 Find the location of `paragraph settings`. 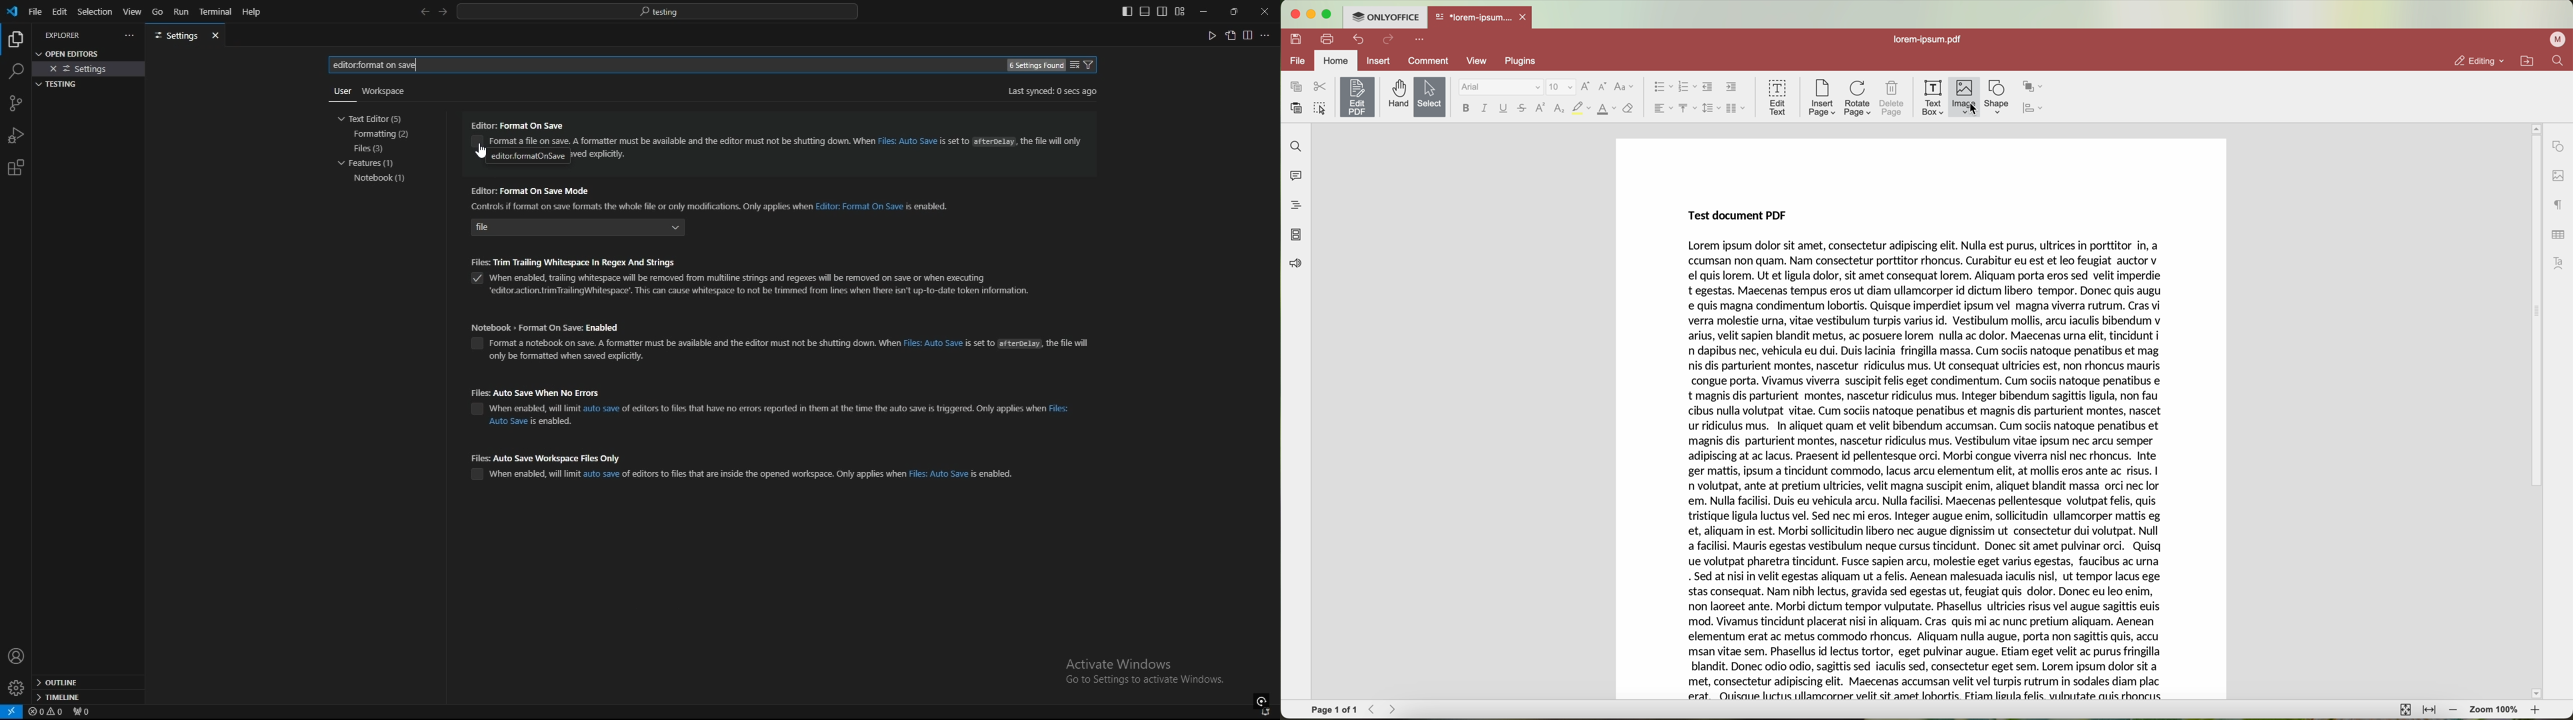

paragraph settings is located at coordinates (2559, 204).